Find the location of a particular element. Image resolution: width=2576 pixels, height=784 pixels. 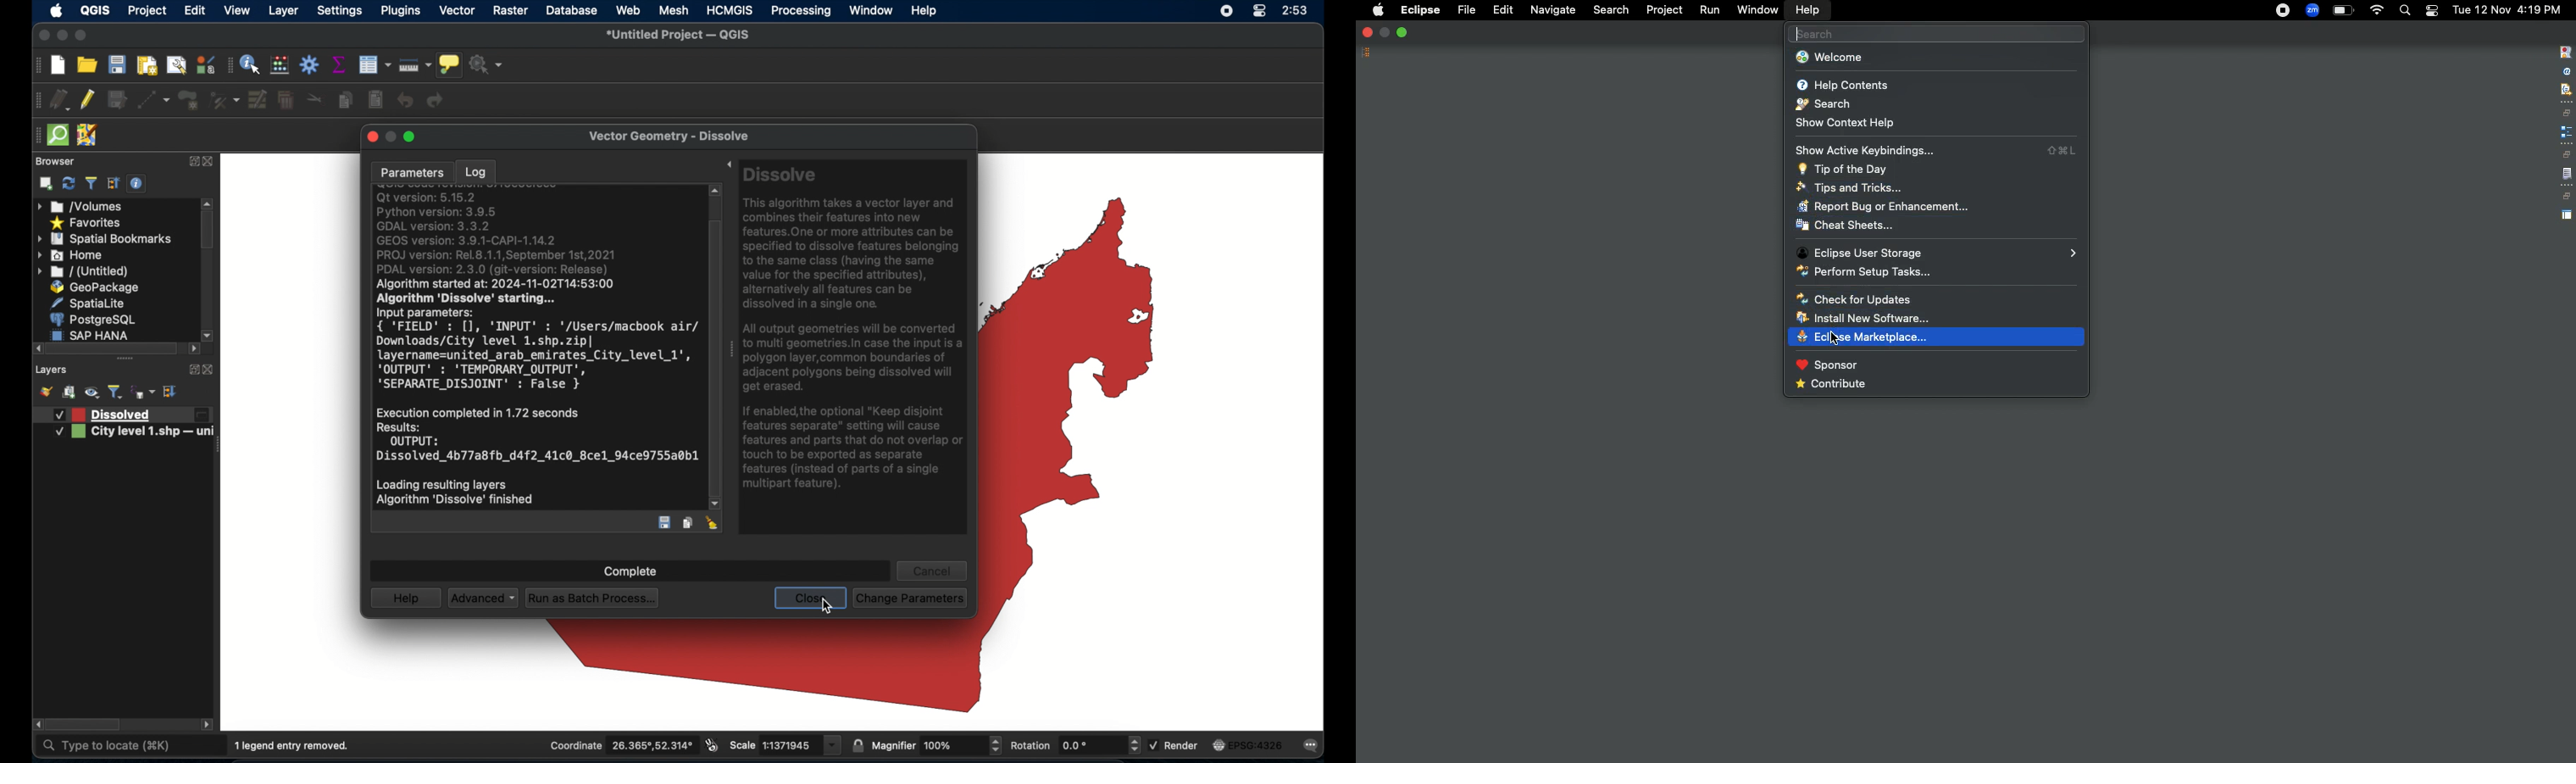

database is located at coordinates (573, 10).